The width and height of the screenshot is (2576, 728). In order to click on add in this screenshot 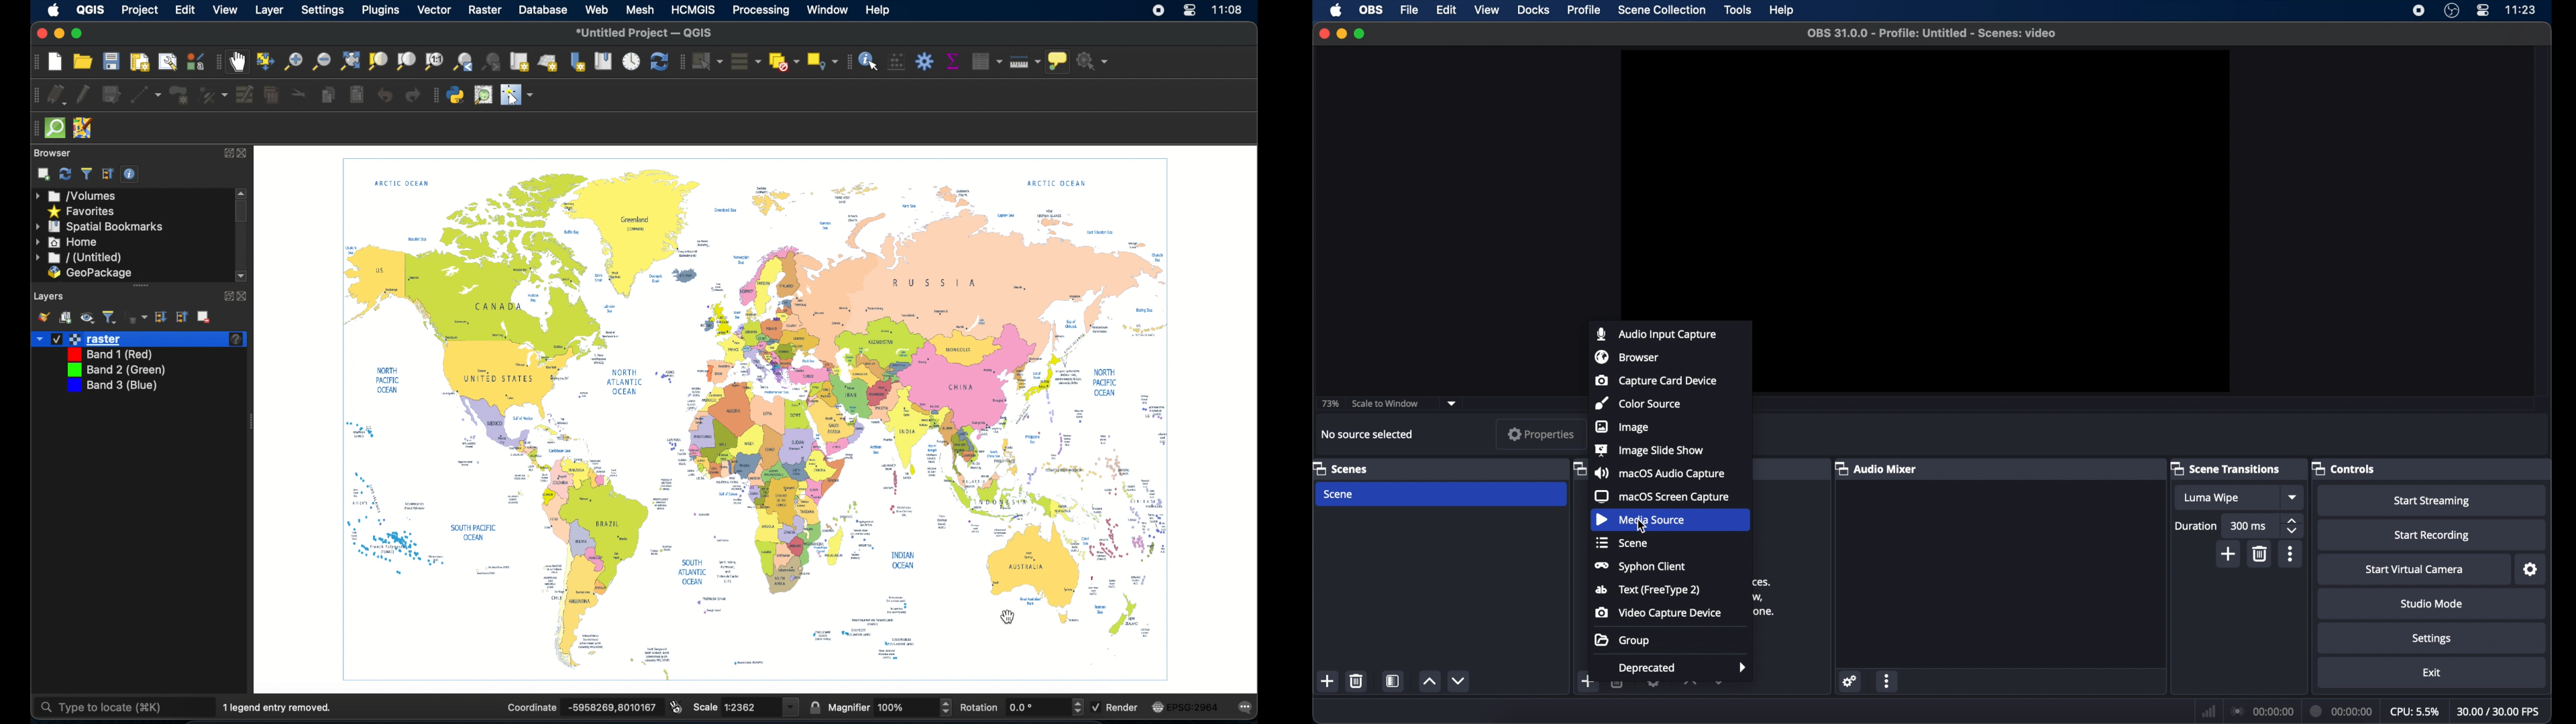, I will do `click(2229, 554)`.